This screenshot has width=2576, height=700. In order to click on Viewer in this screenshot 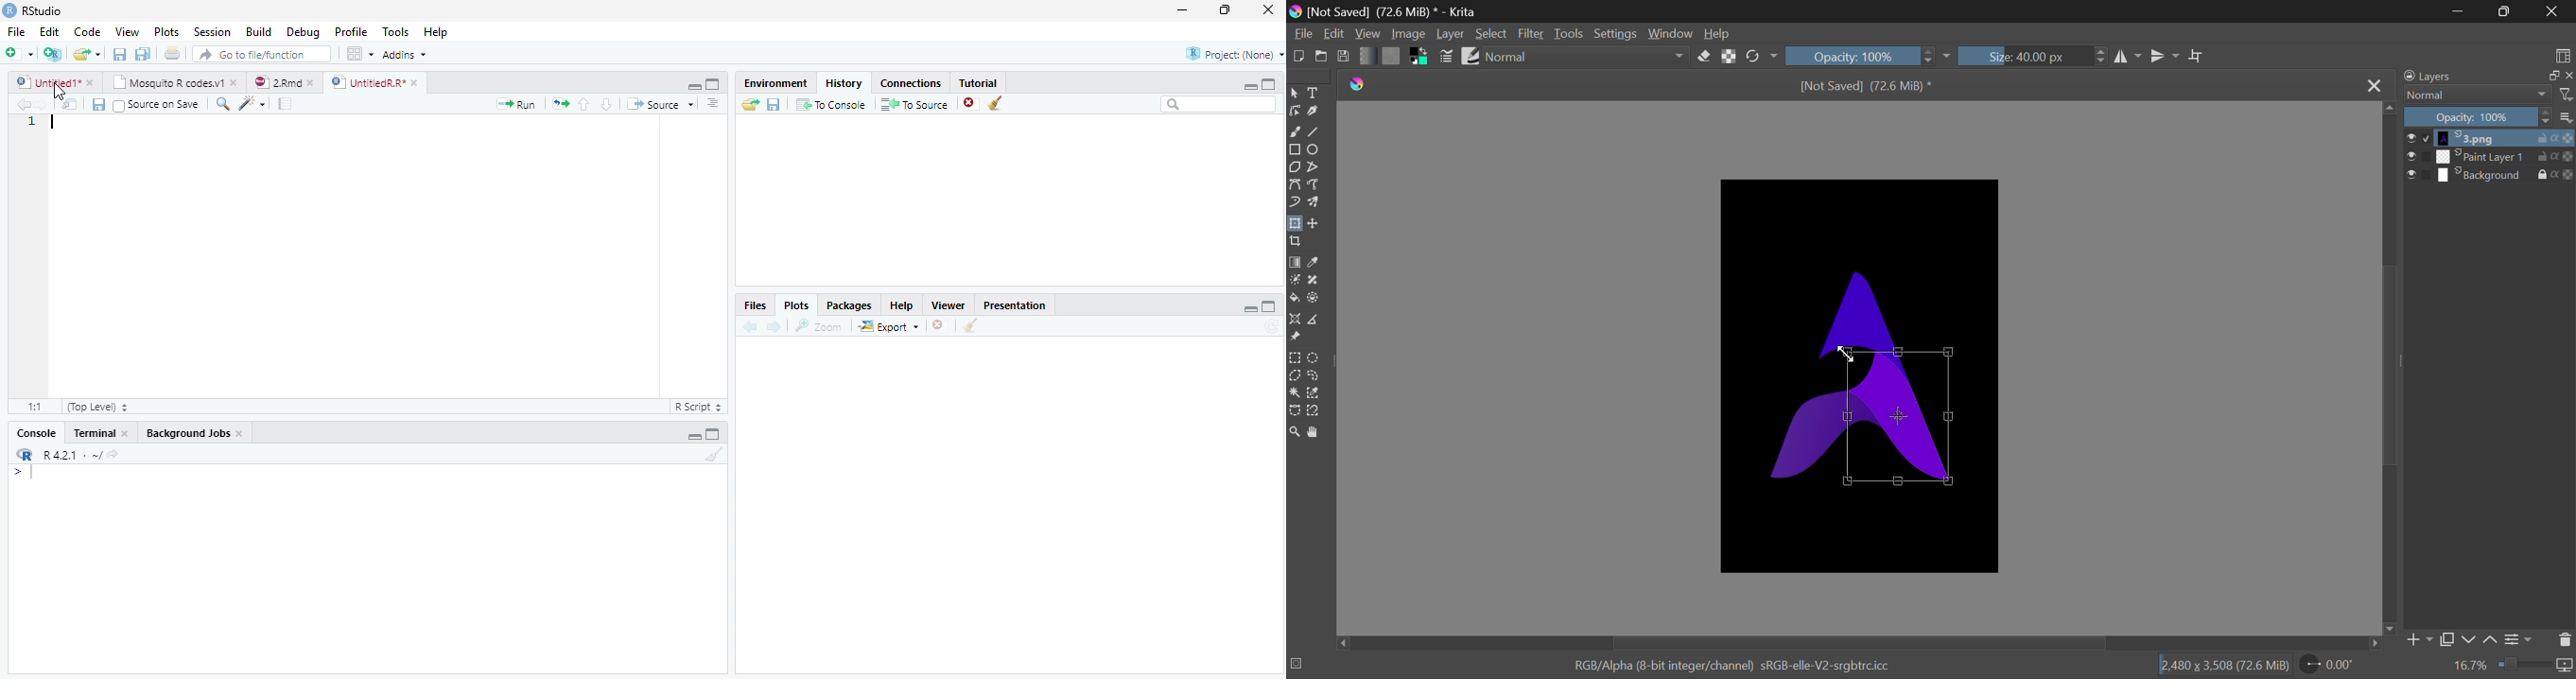, I will do `click(953, 306)`.